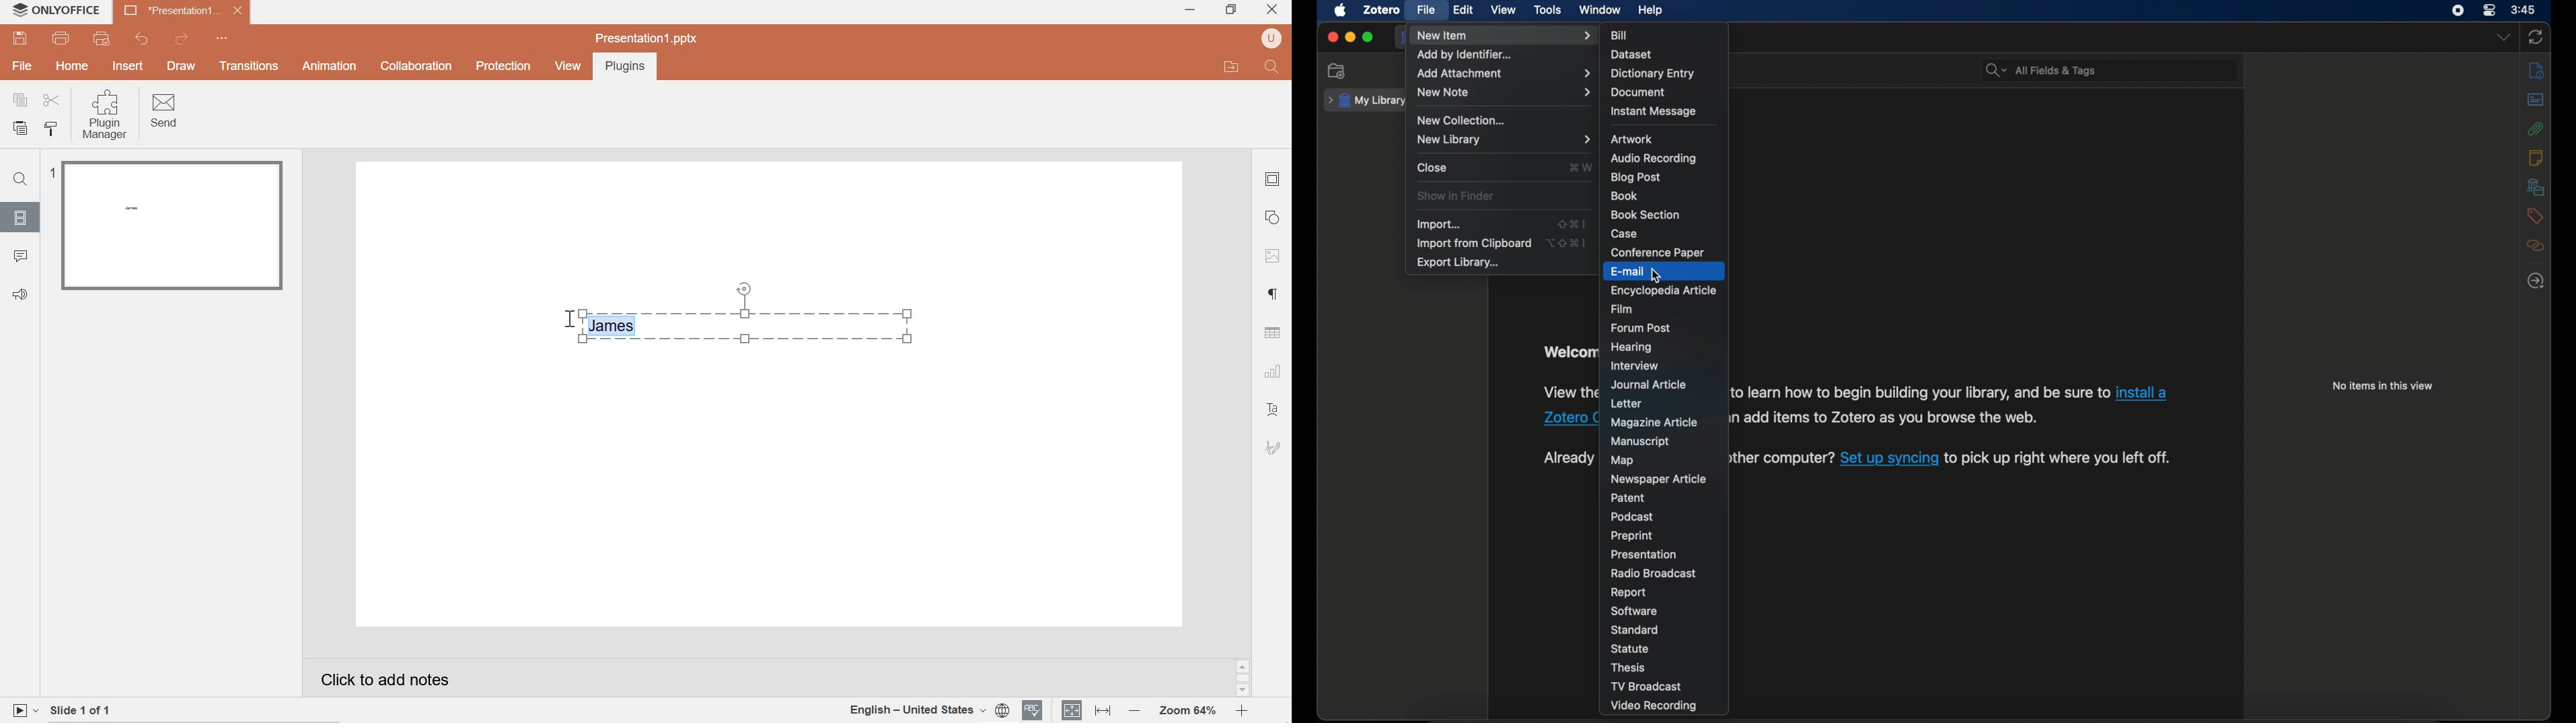 The height and width of the screenshot is (728, 2576). I want to click on screen recorder, so click(2457, 11).